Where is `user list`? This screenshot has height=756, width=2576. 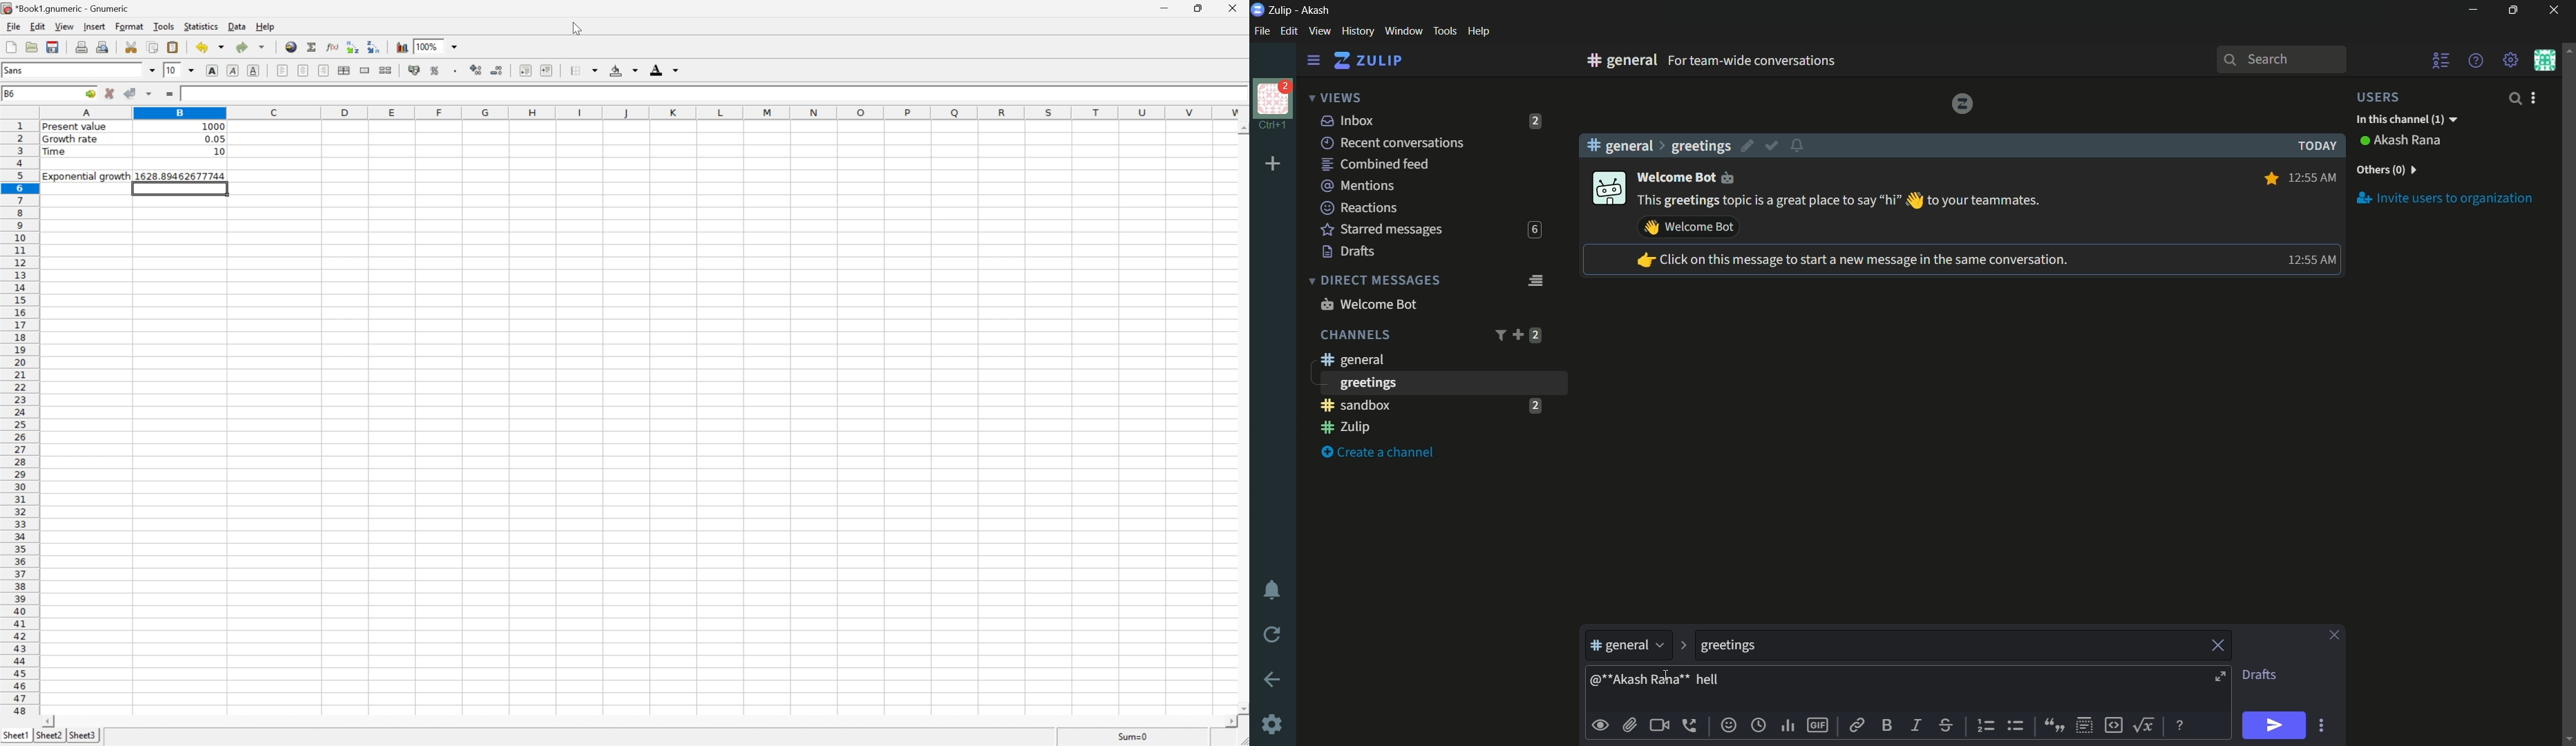
user list is located at coordinates (2442, 60).